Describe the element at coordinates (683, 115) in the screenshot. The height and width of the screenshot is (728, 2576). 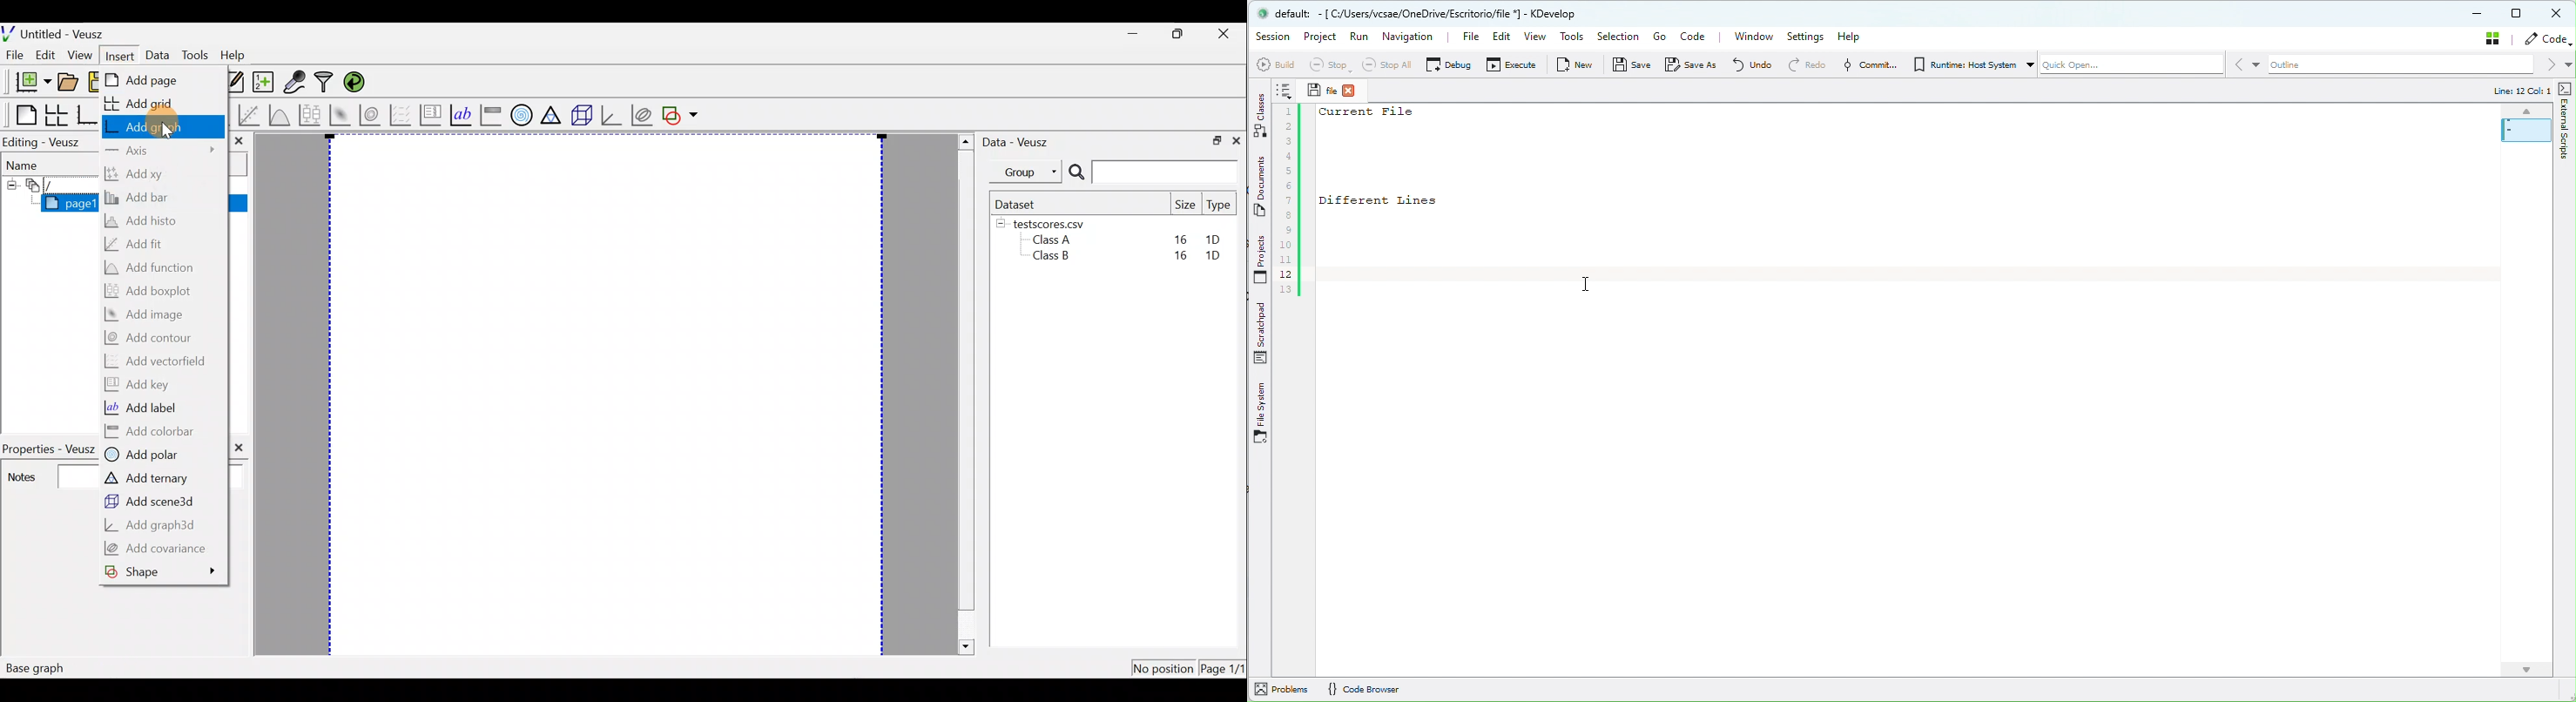
I see `Add a shape to the plot` at that location.